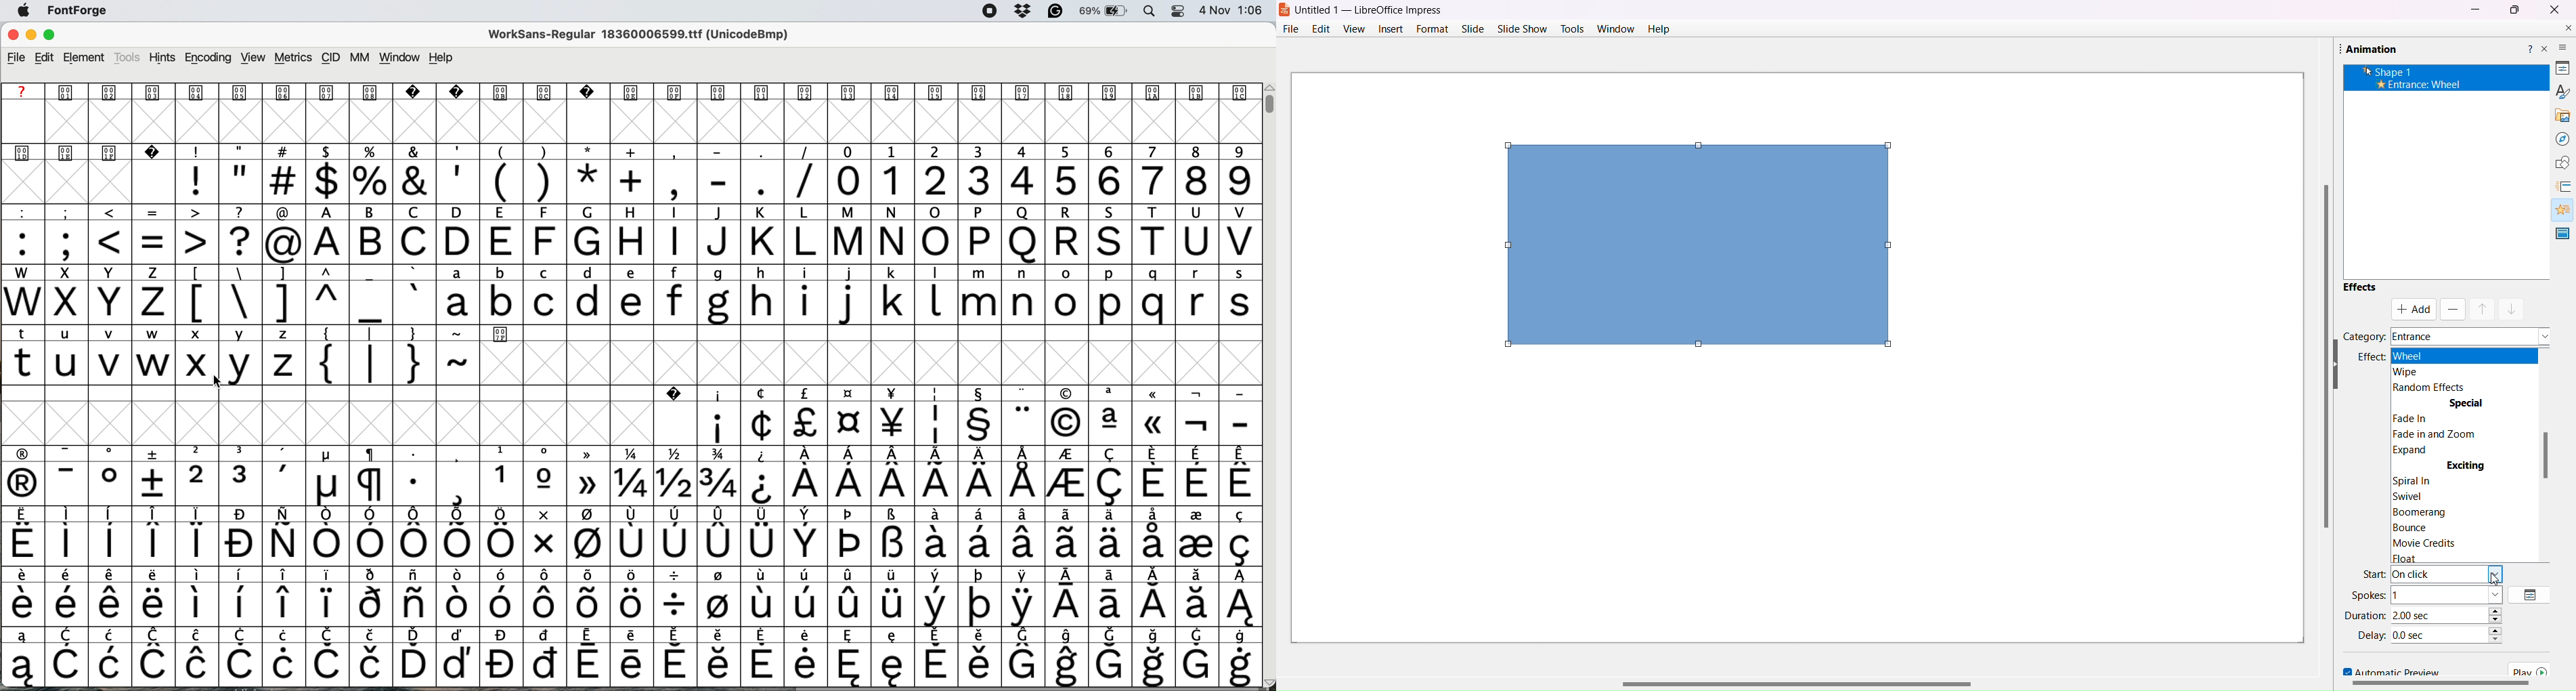 This screenshot has height=700, width=2576. Describe the element at coordinates (13, 36) in the screenshot. I see `close` at that location.